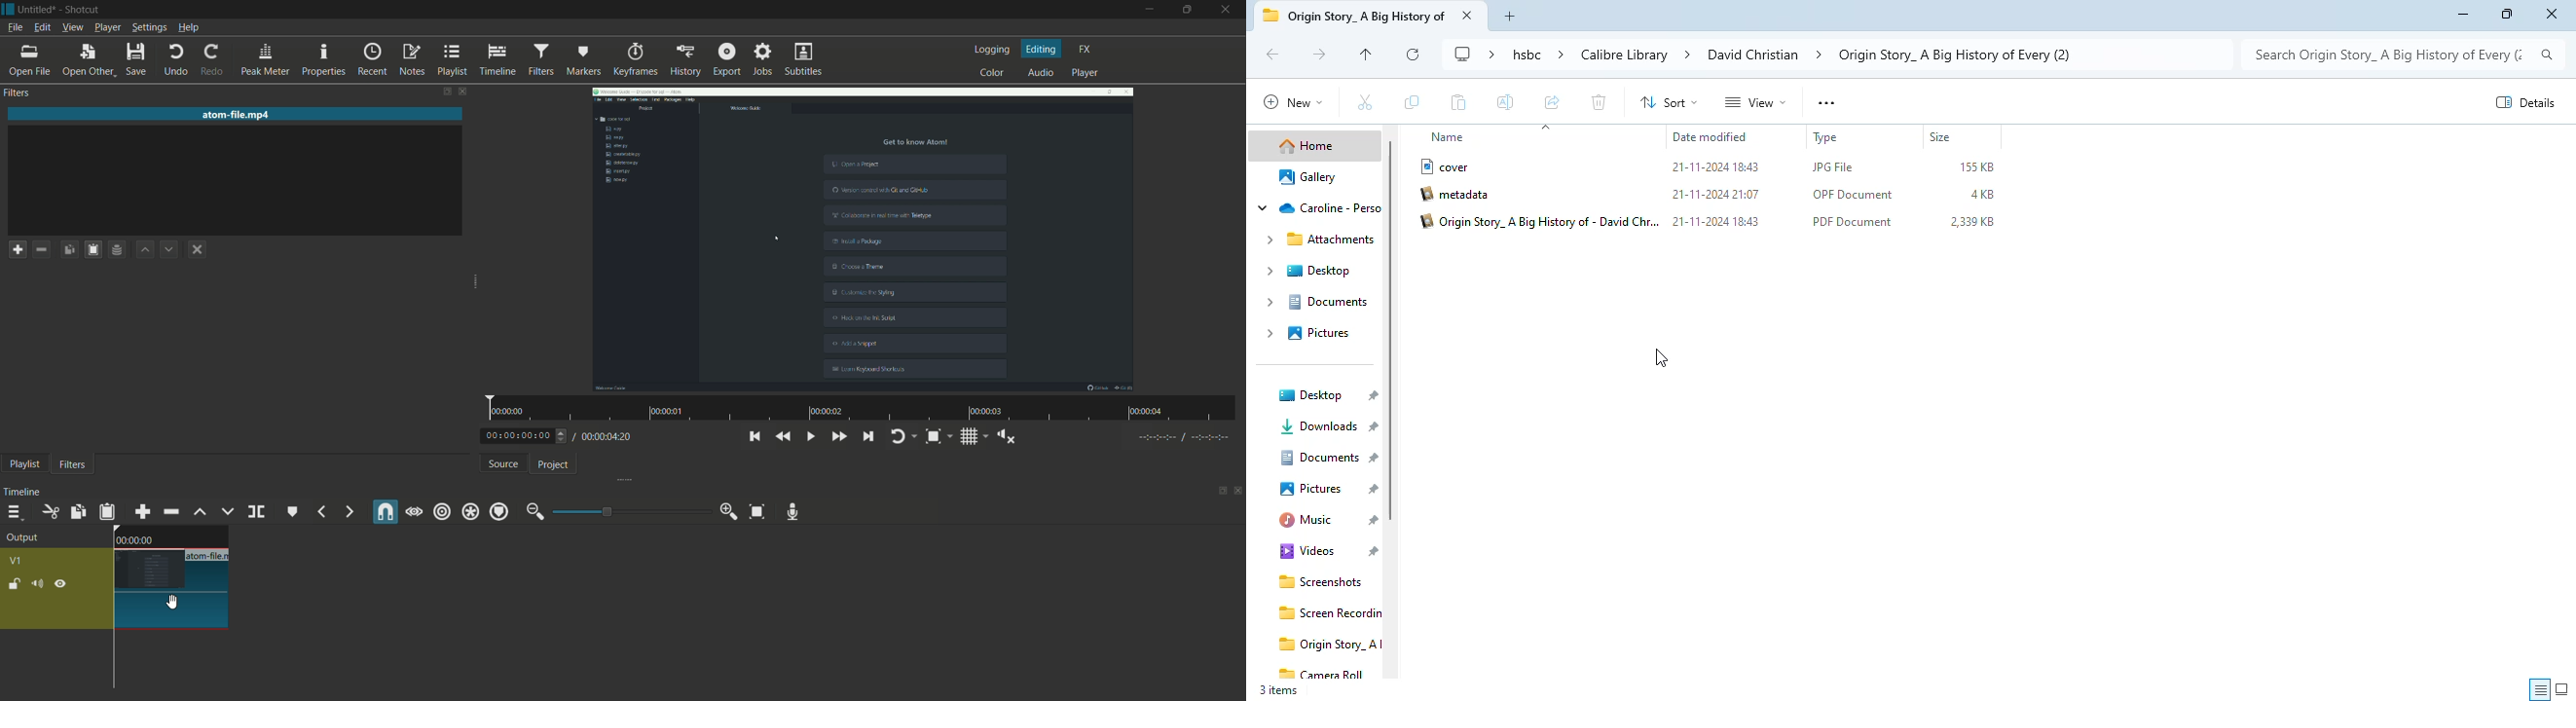 Image resolution: width=2576 pixels, height=728 pixels. I want to click on desktop, so click(1323, 395).